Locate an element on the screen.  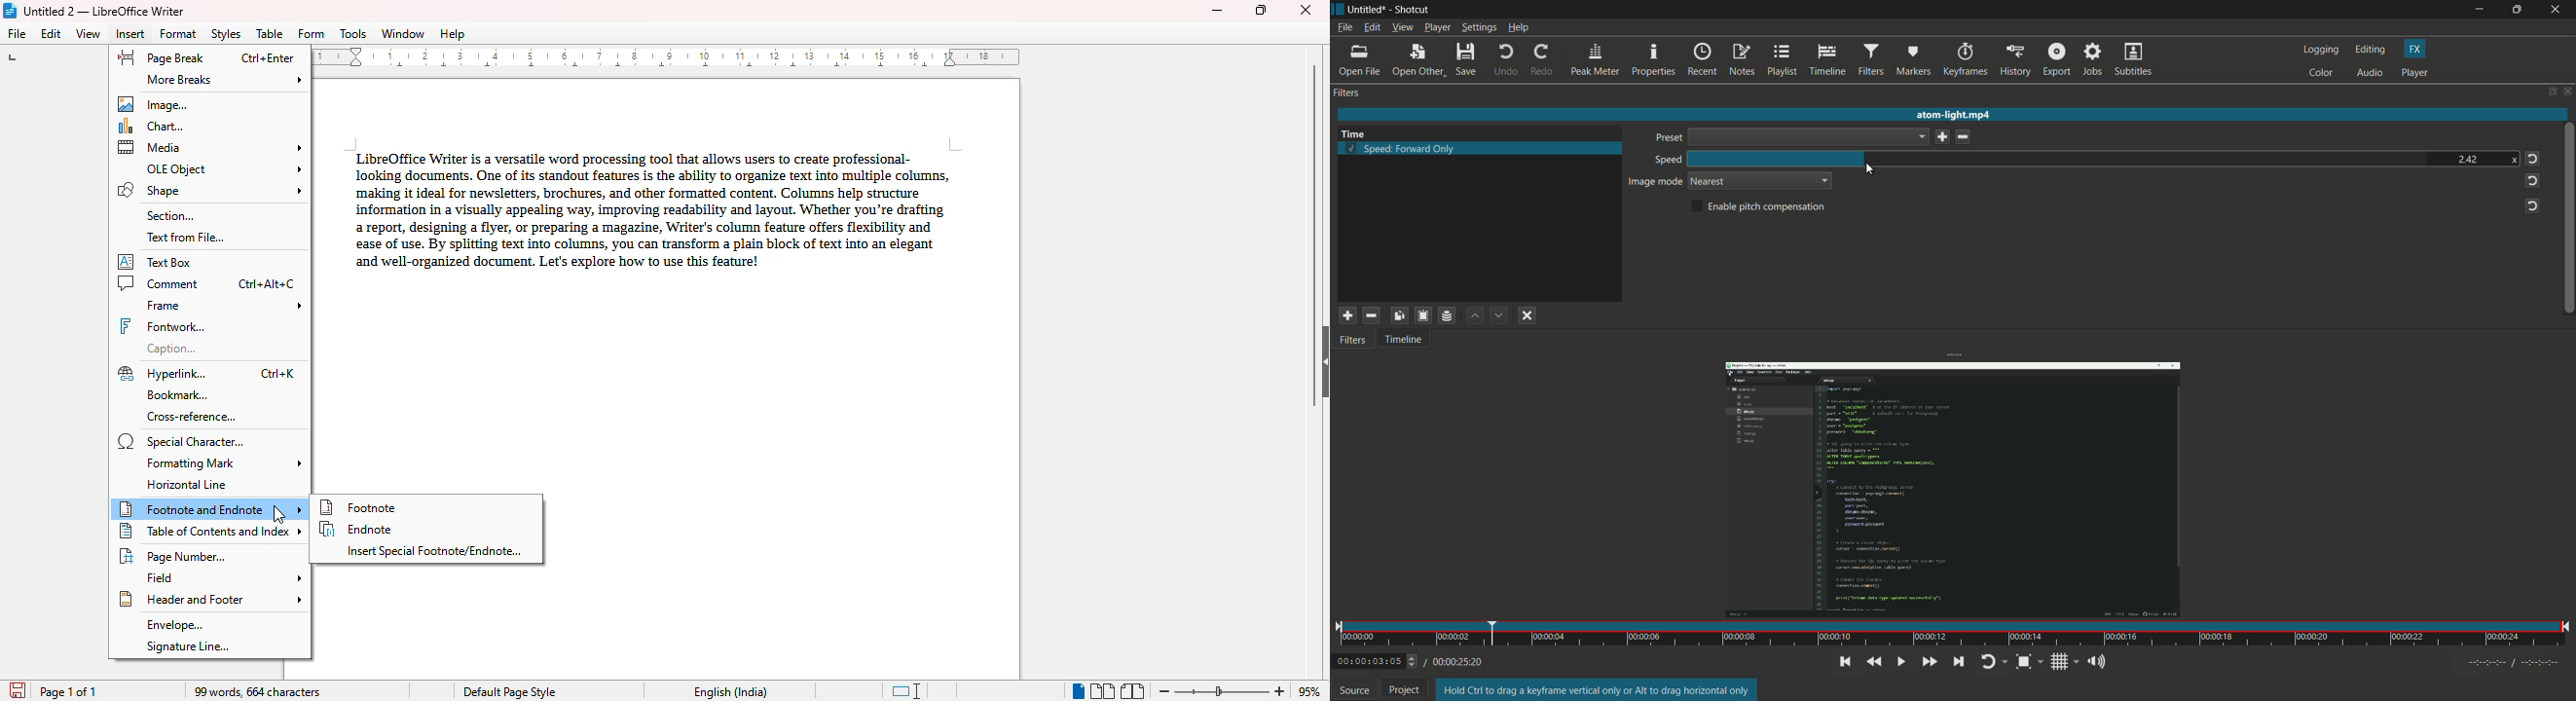
insert special footnote/endnote is located at coordinates (435, 551).